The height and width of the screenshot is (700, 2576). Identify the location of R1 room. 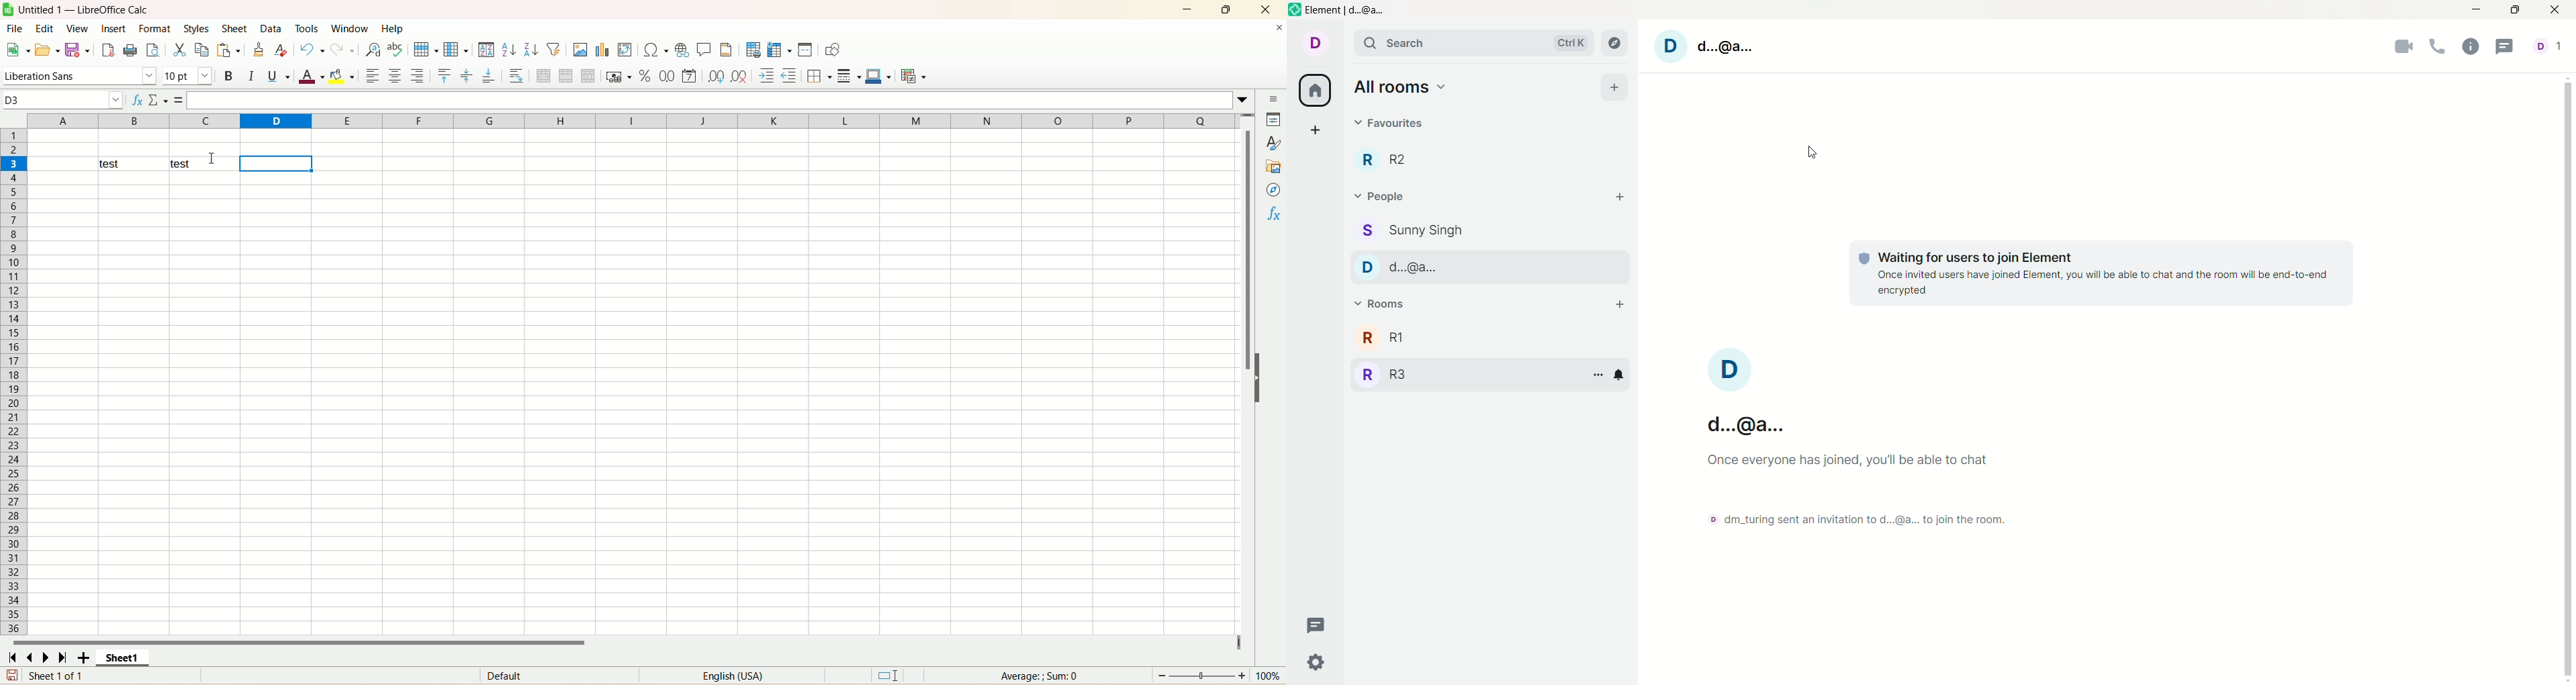
(1406, 338).